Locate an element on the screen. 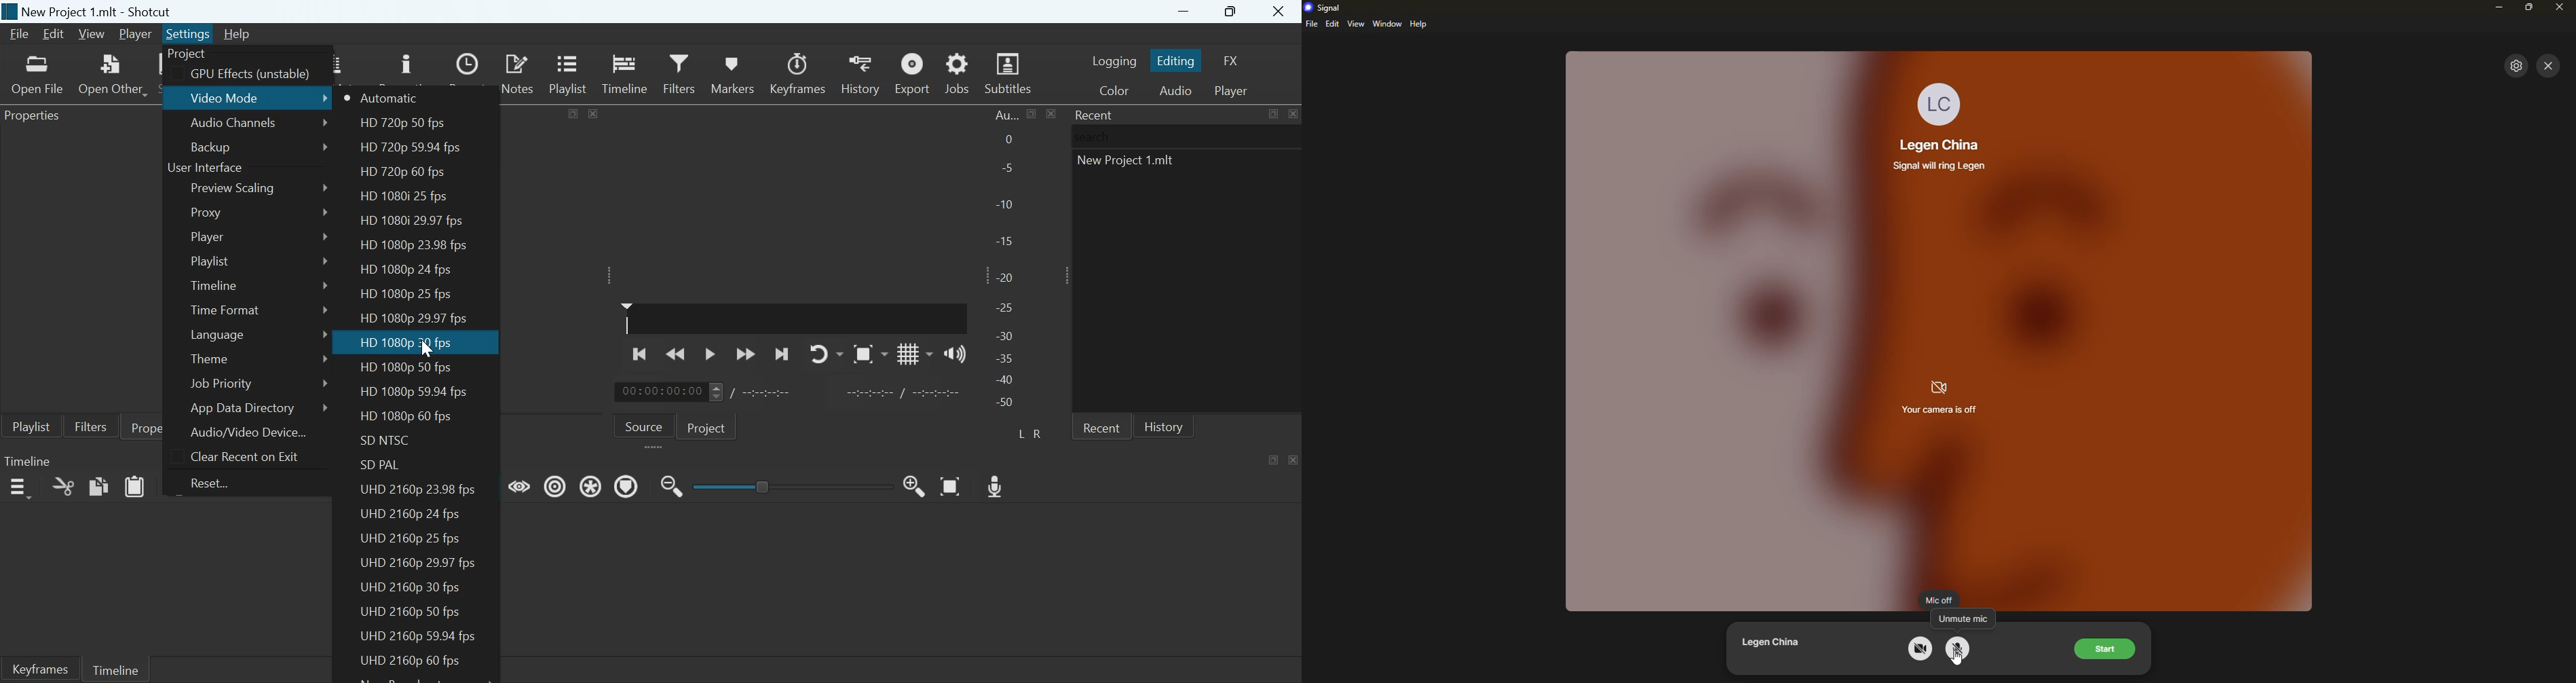 The width and height of the screenshot is (2576, 700). Timeline is located at coordinates (216, 284).